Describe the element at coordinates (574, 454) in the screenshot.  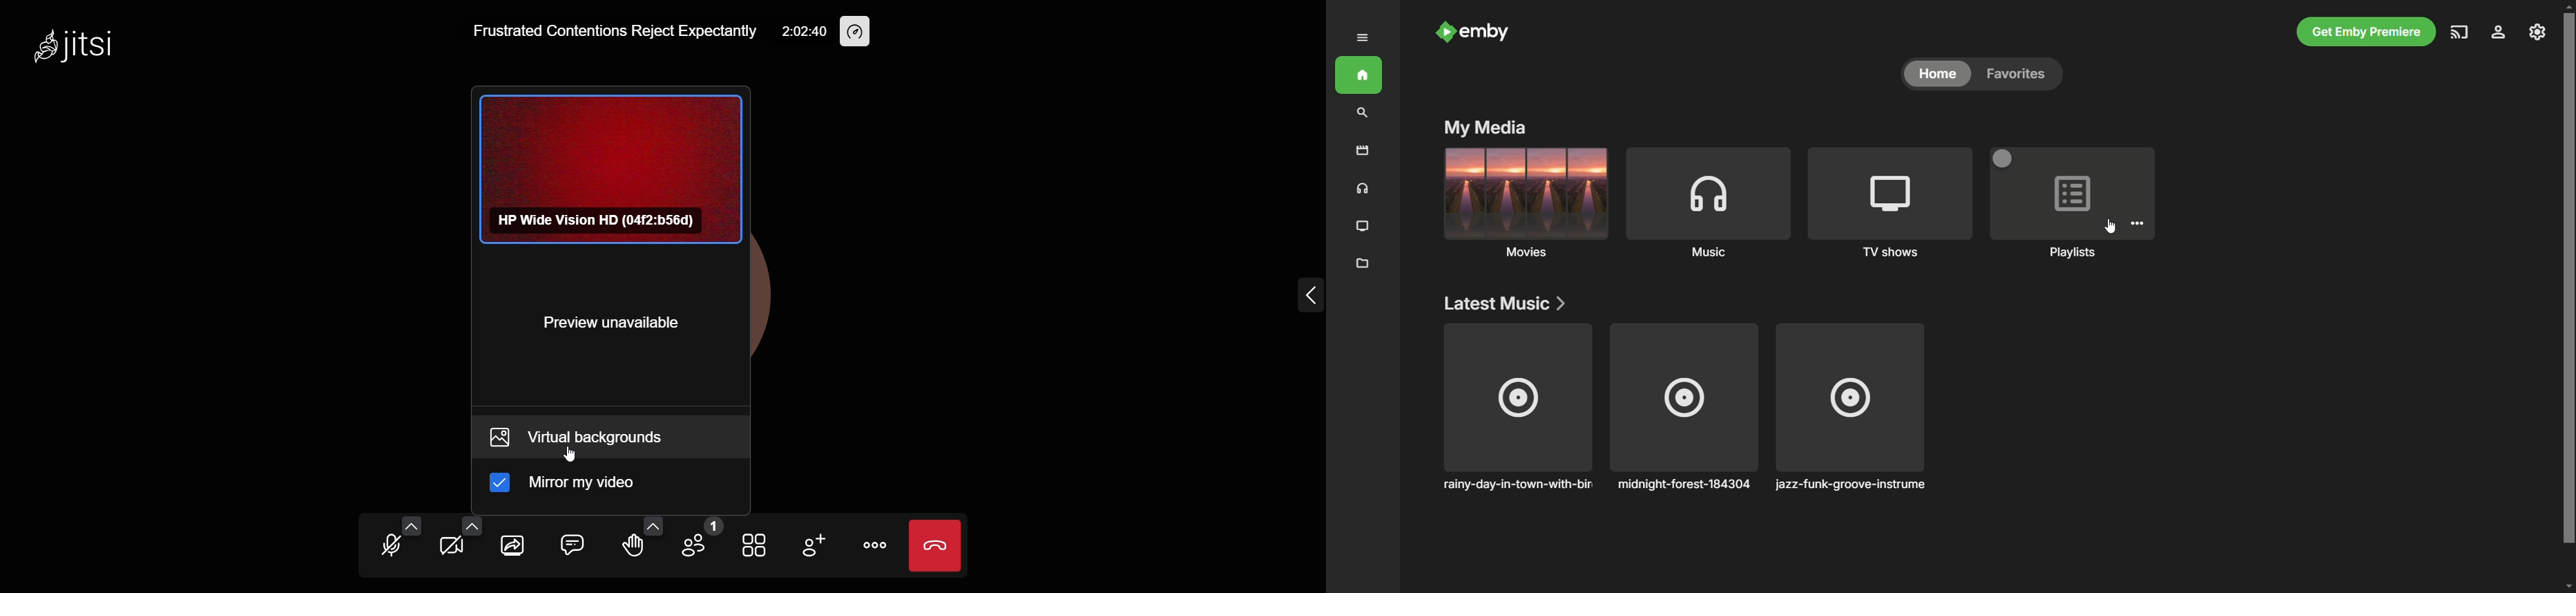
I see `cursor` at that location.